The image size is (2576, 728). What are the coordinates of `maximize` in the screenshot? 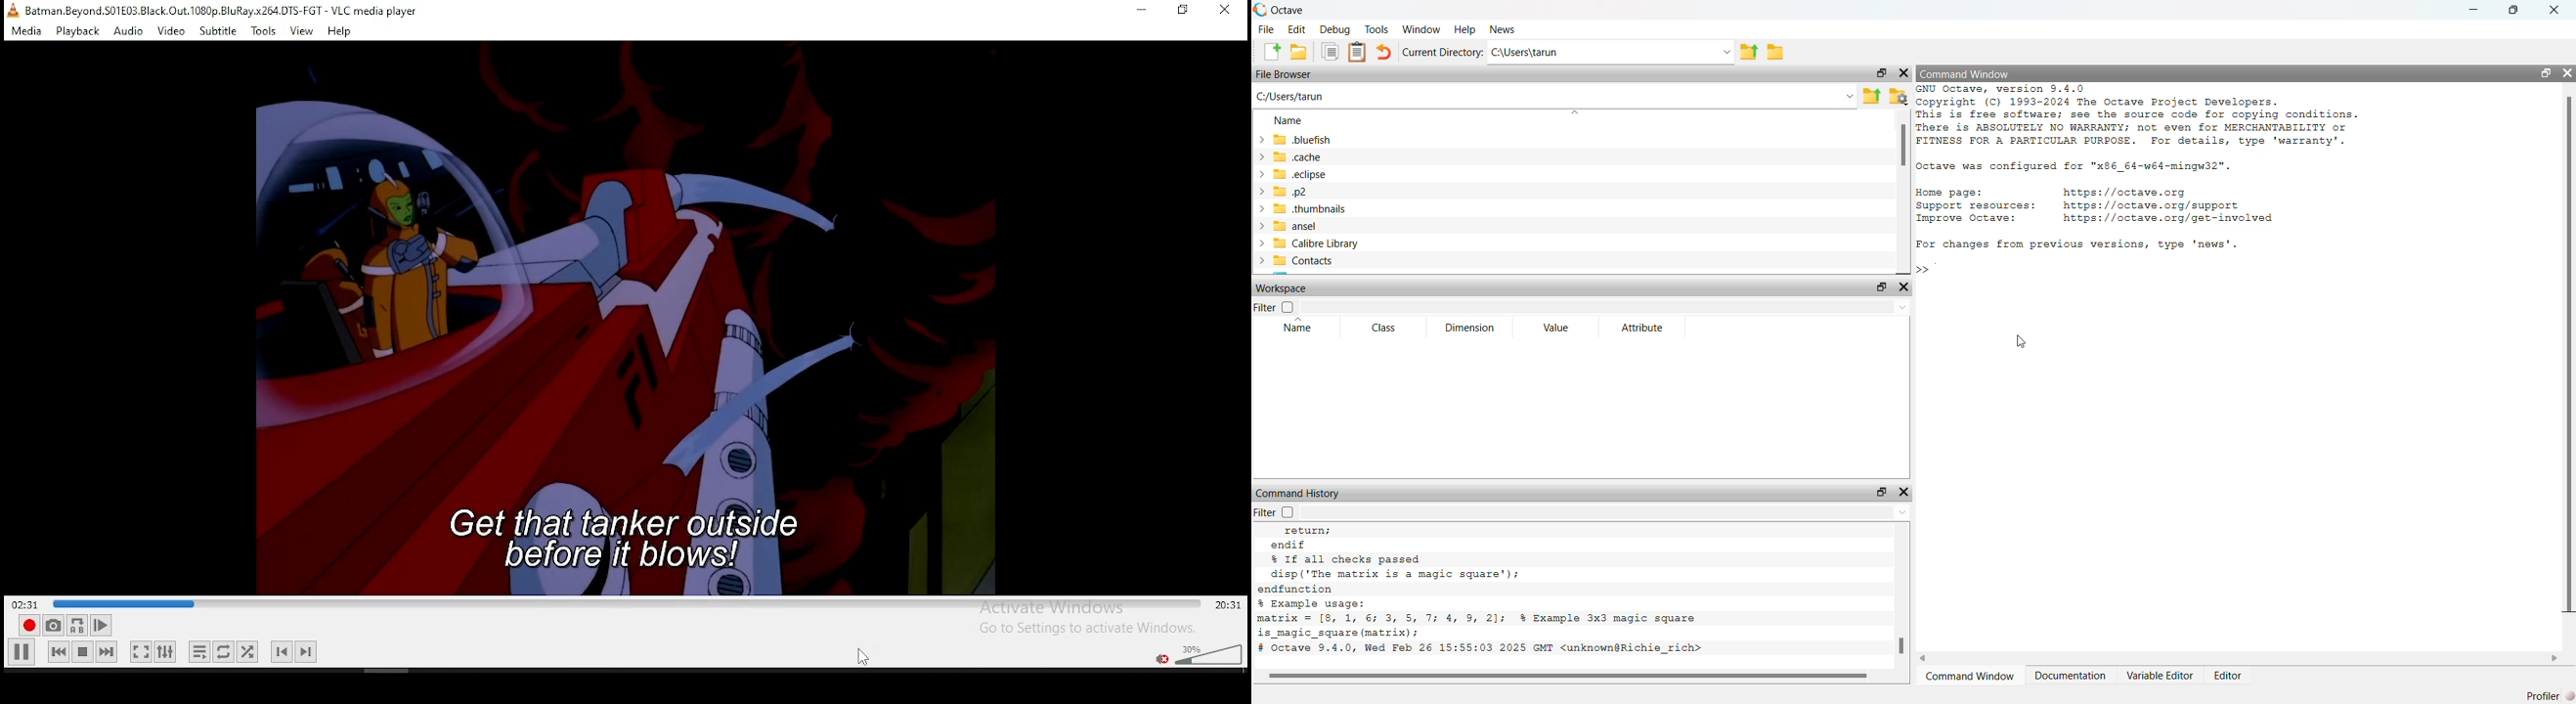 It's located at (1881, 286).